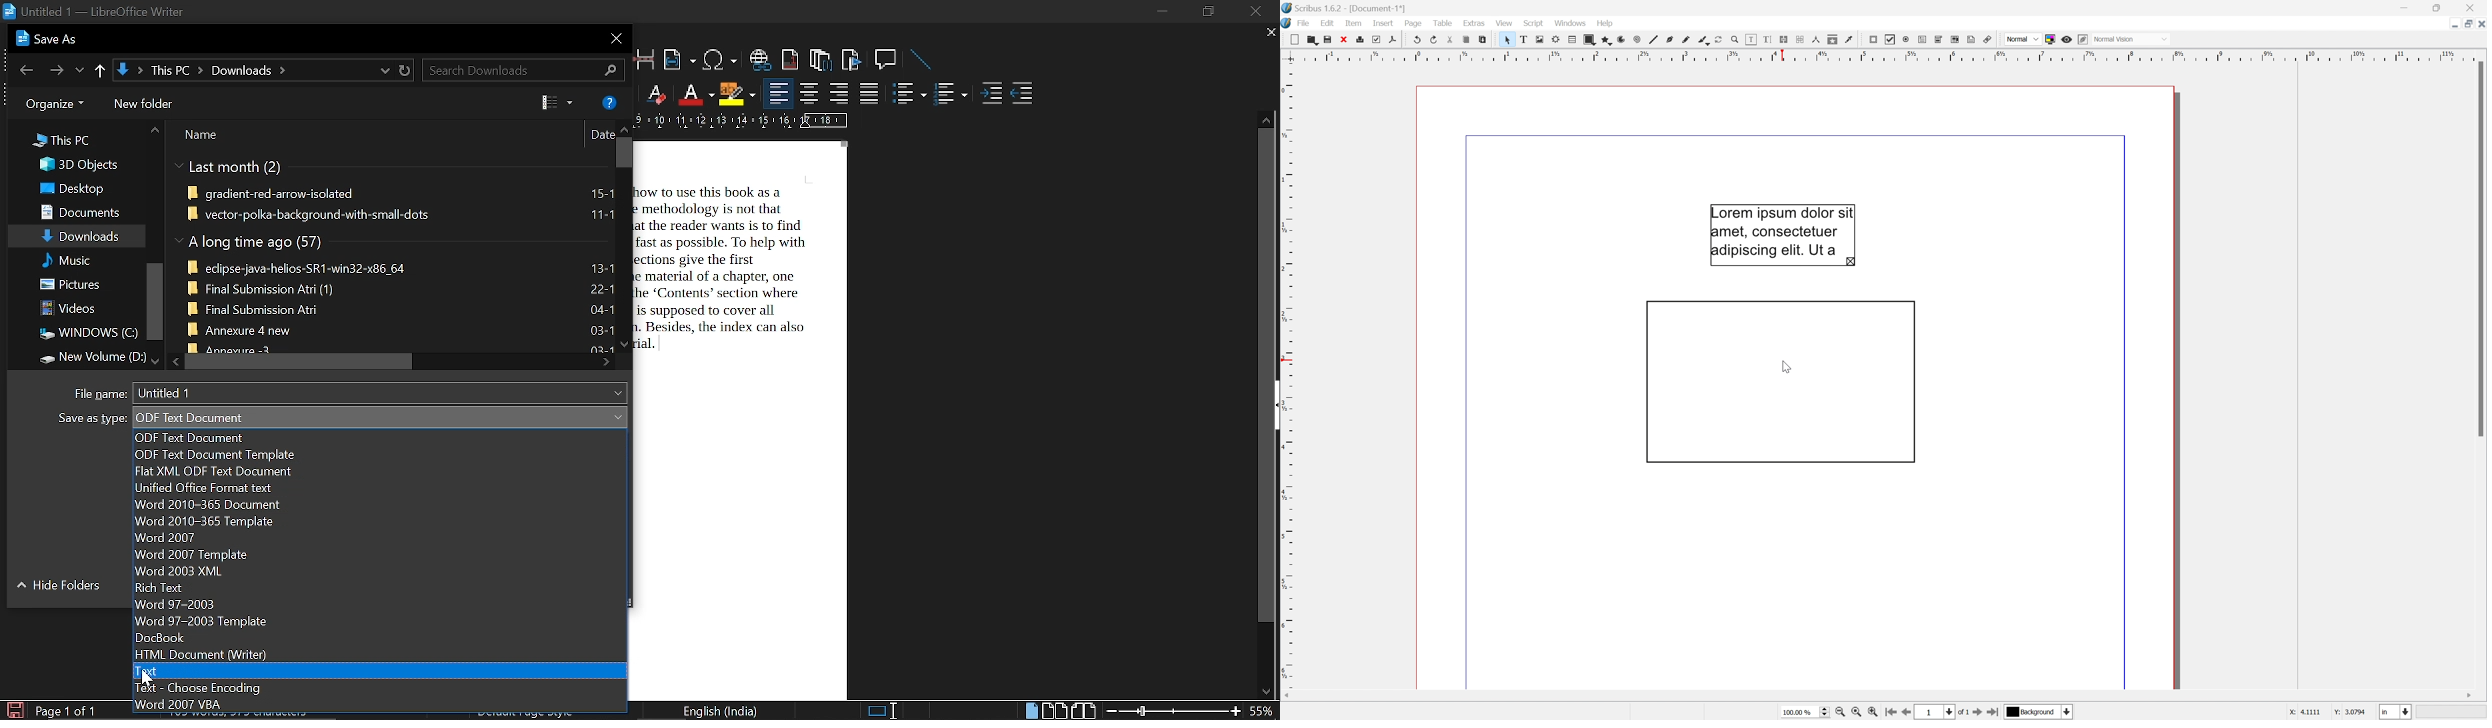 This screenshot has height=728, width=2492. I want to click on decrease indent, so click(1022, 94).